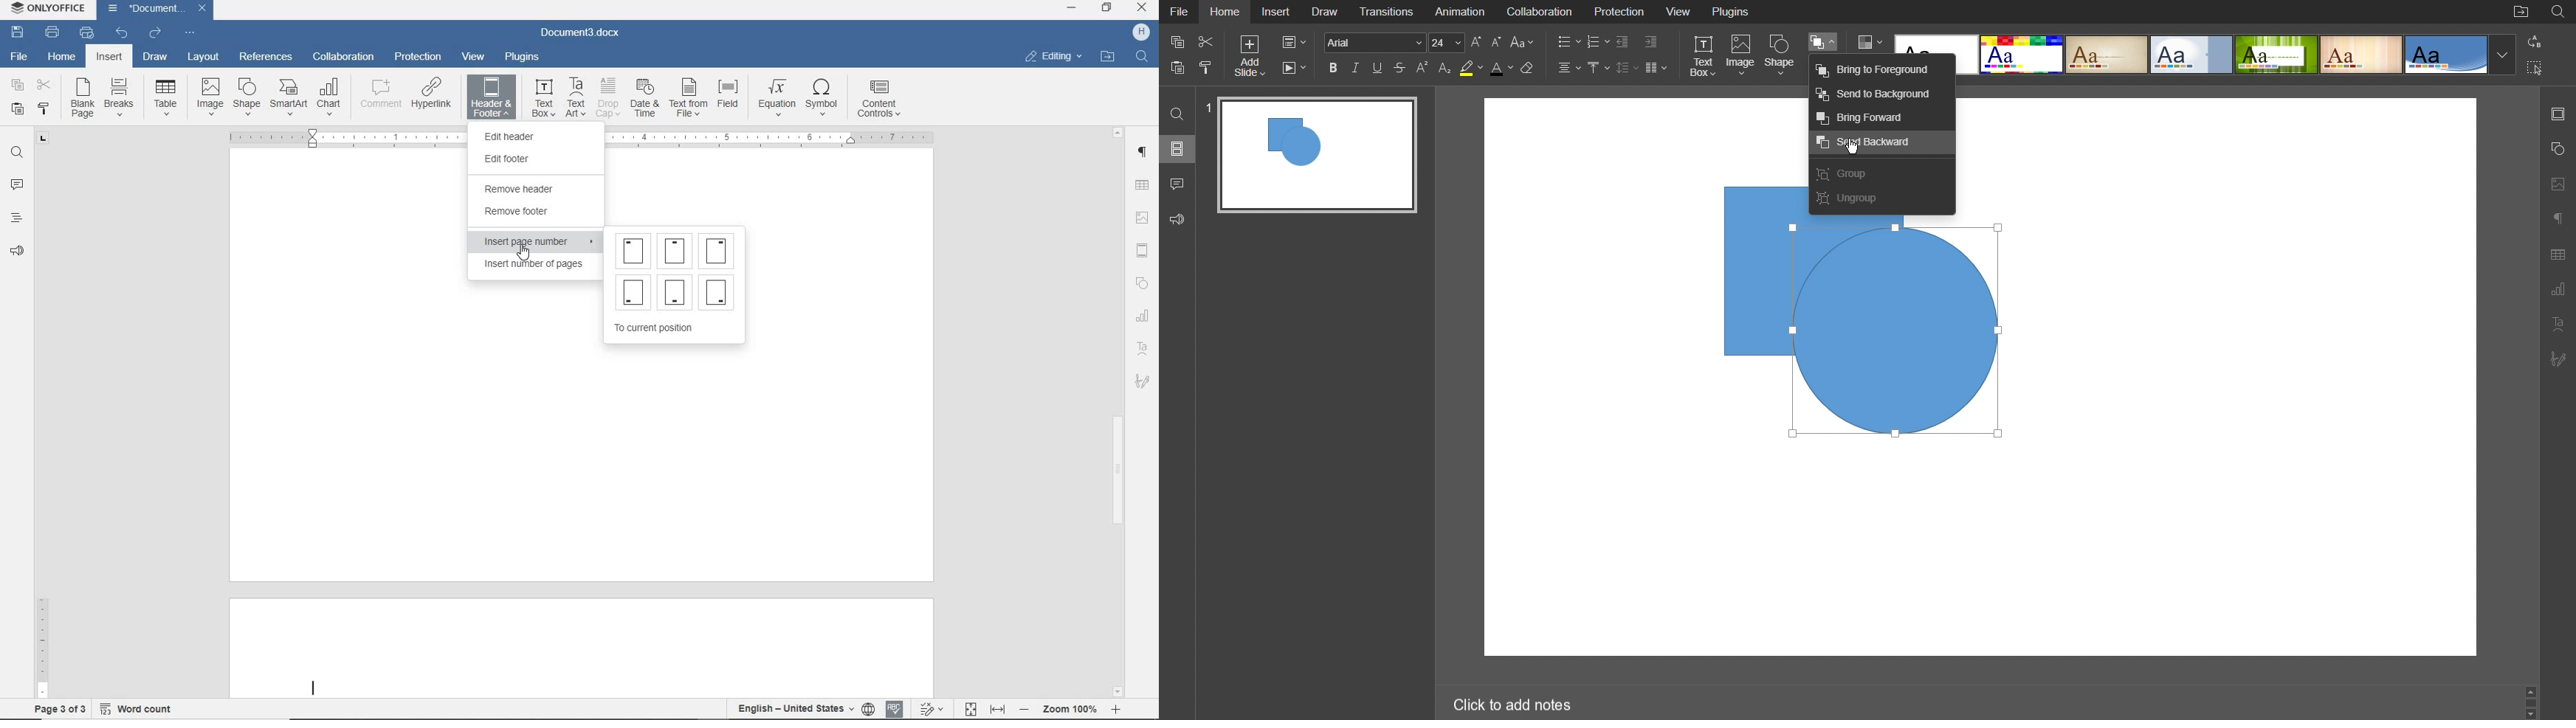  What do you see at coordinates (1651, 42) in the screenshot?
I see `Increase Indent` at bounding box center [1651, 42].